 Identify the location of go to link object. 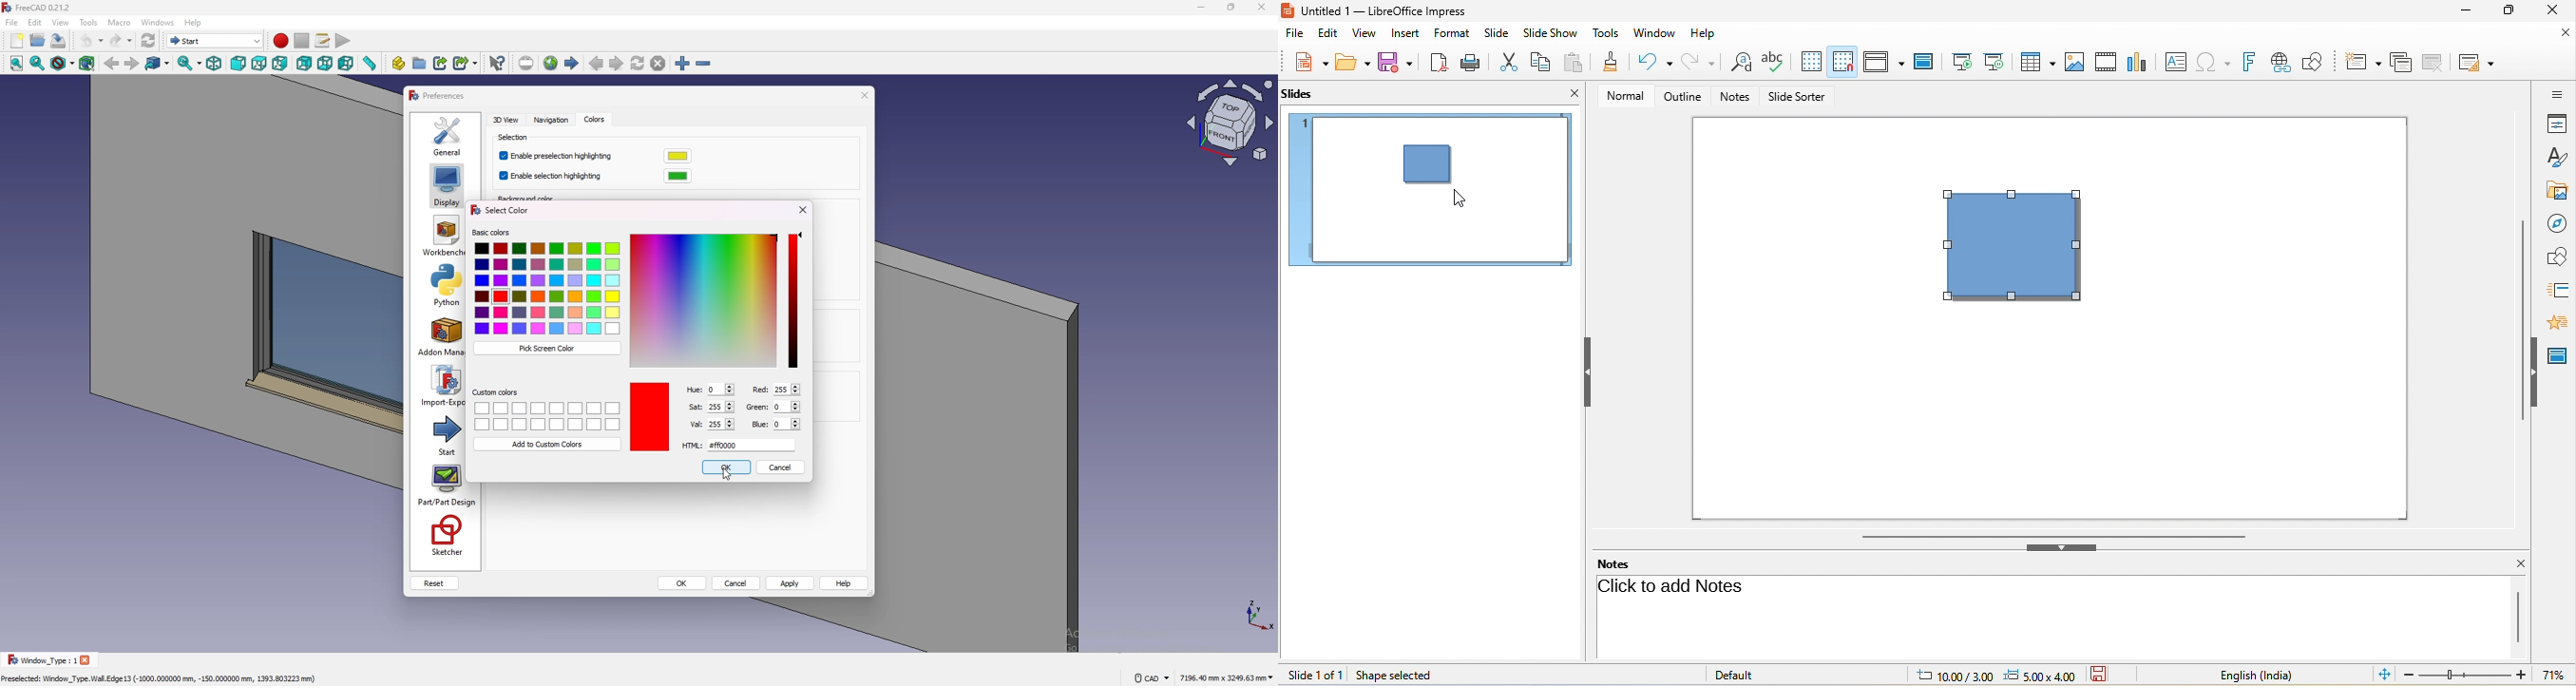
(159, 64).